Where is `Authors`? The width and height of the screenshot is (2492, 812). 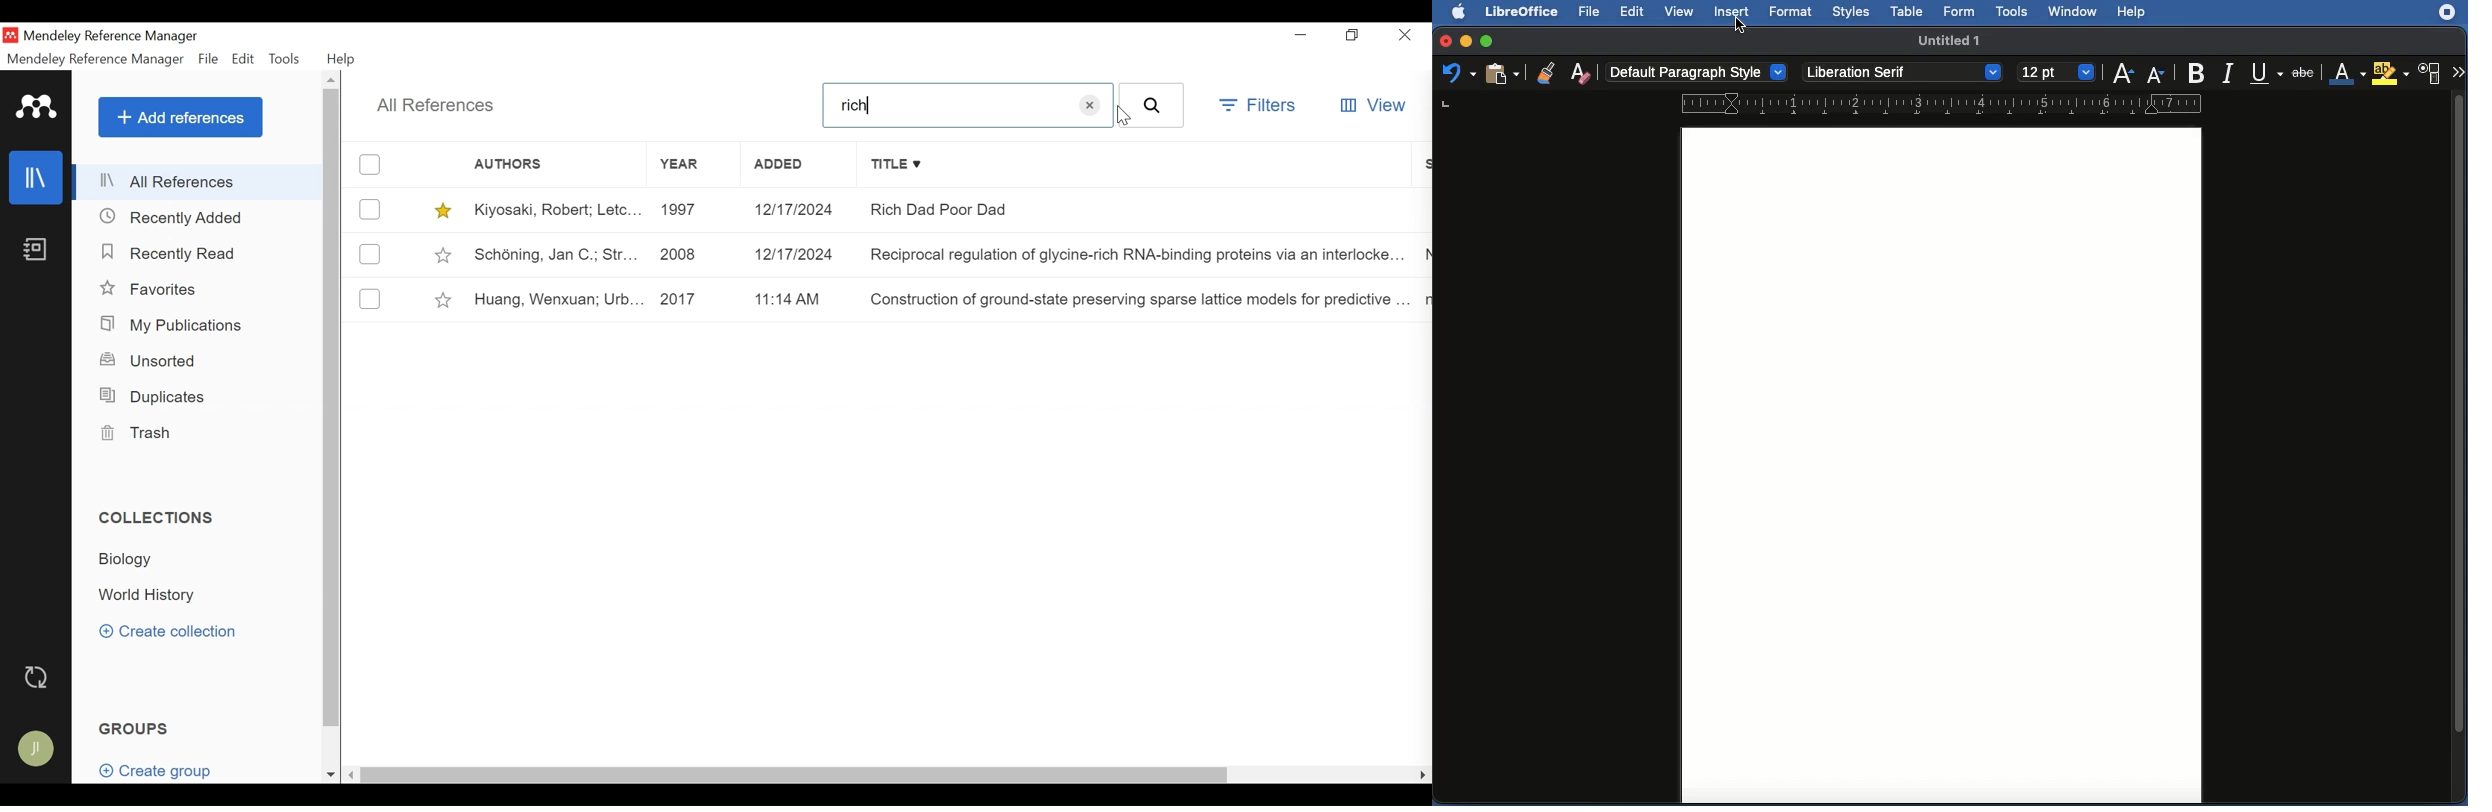
Authors is located at coordinates (523, 164).